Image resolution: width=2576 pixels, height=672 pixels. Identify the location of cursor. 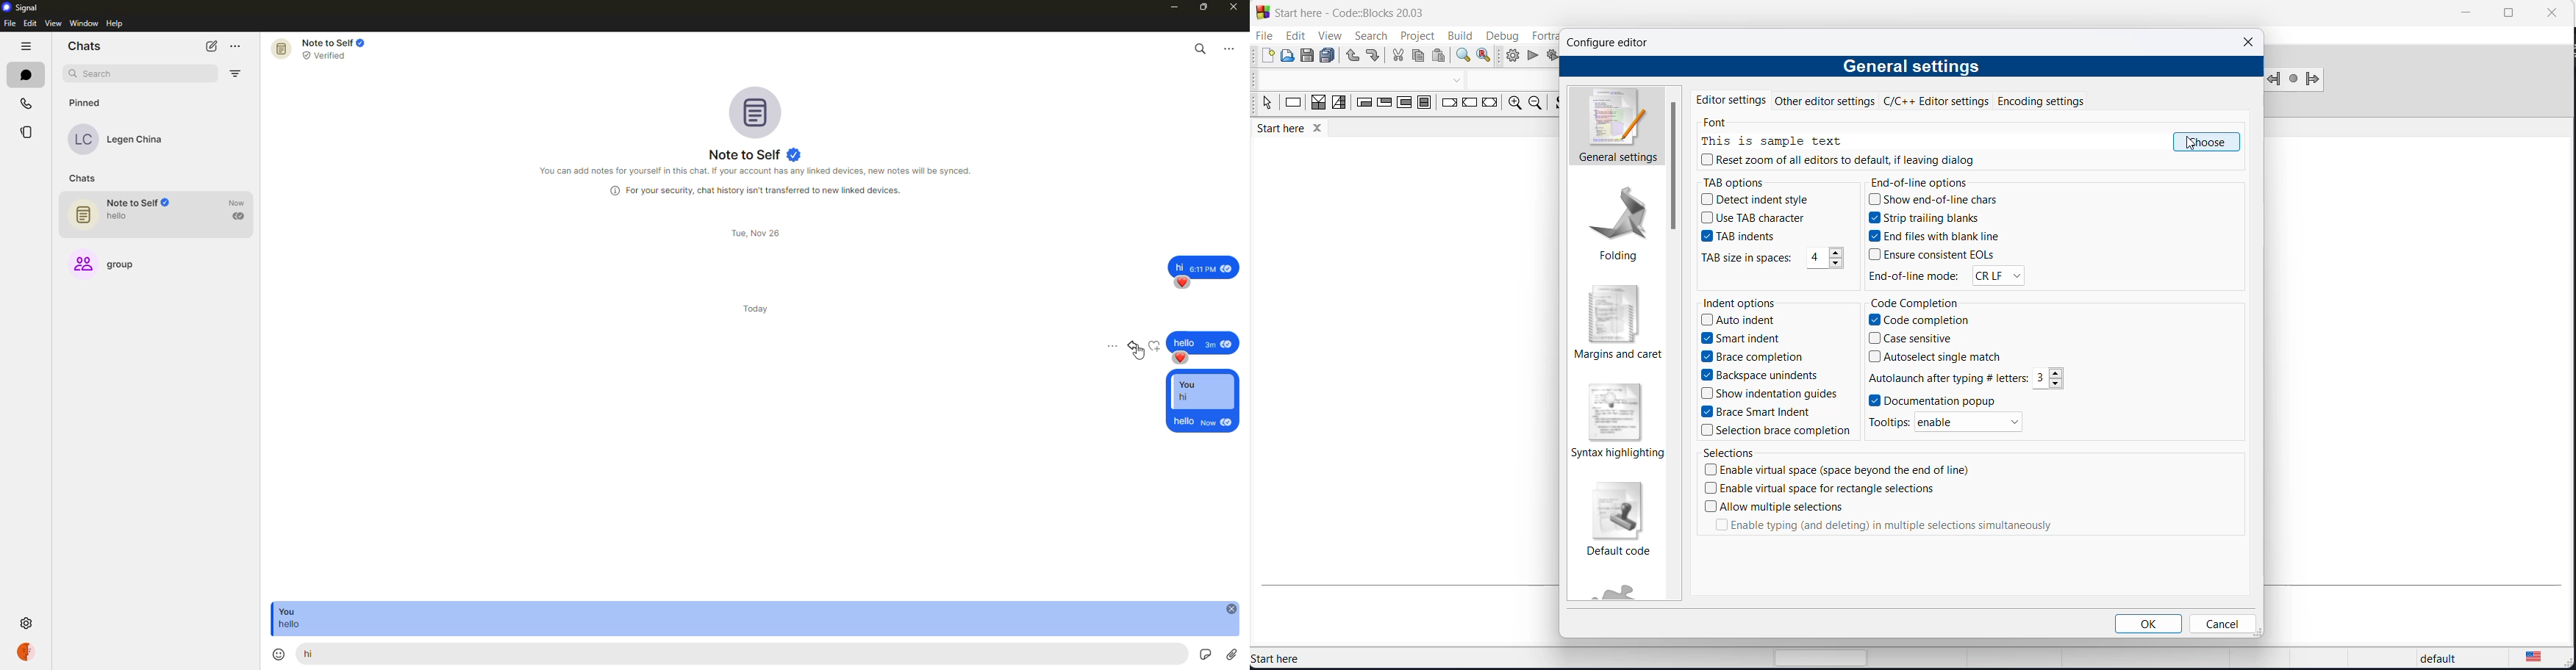
(2191, 146).